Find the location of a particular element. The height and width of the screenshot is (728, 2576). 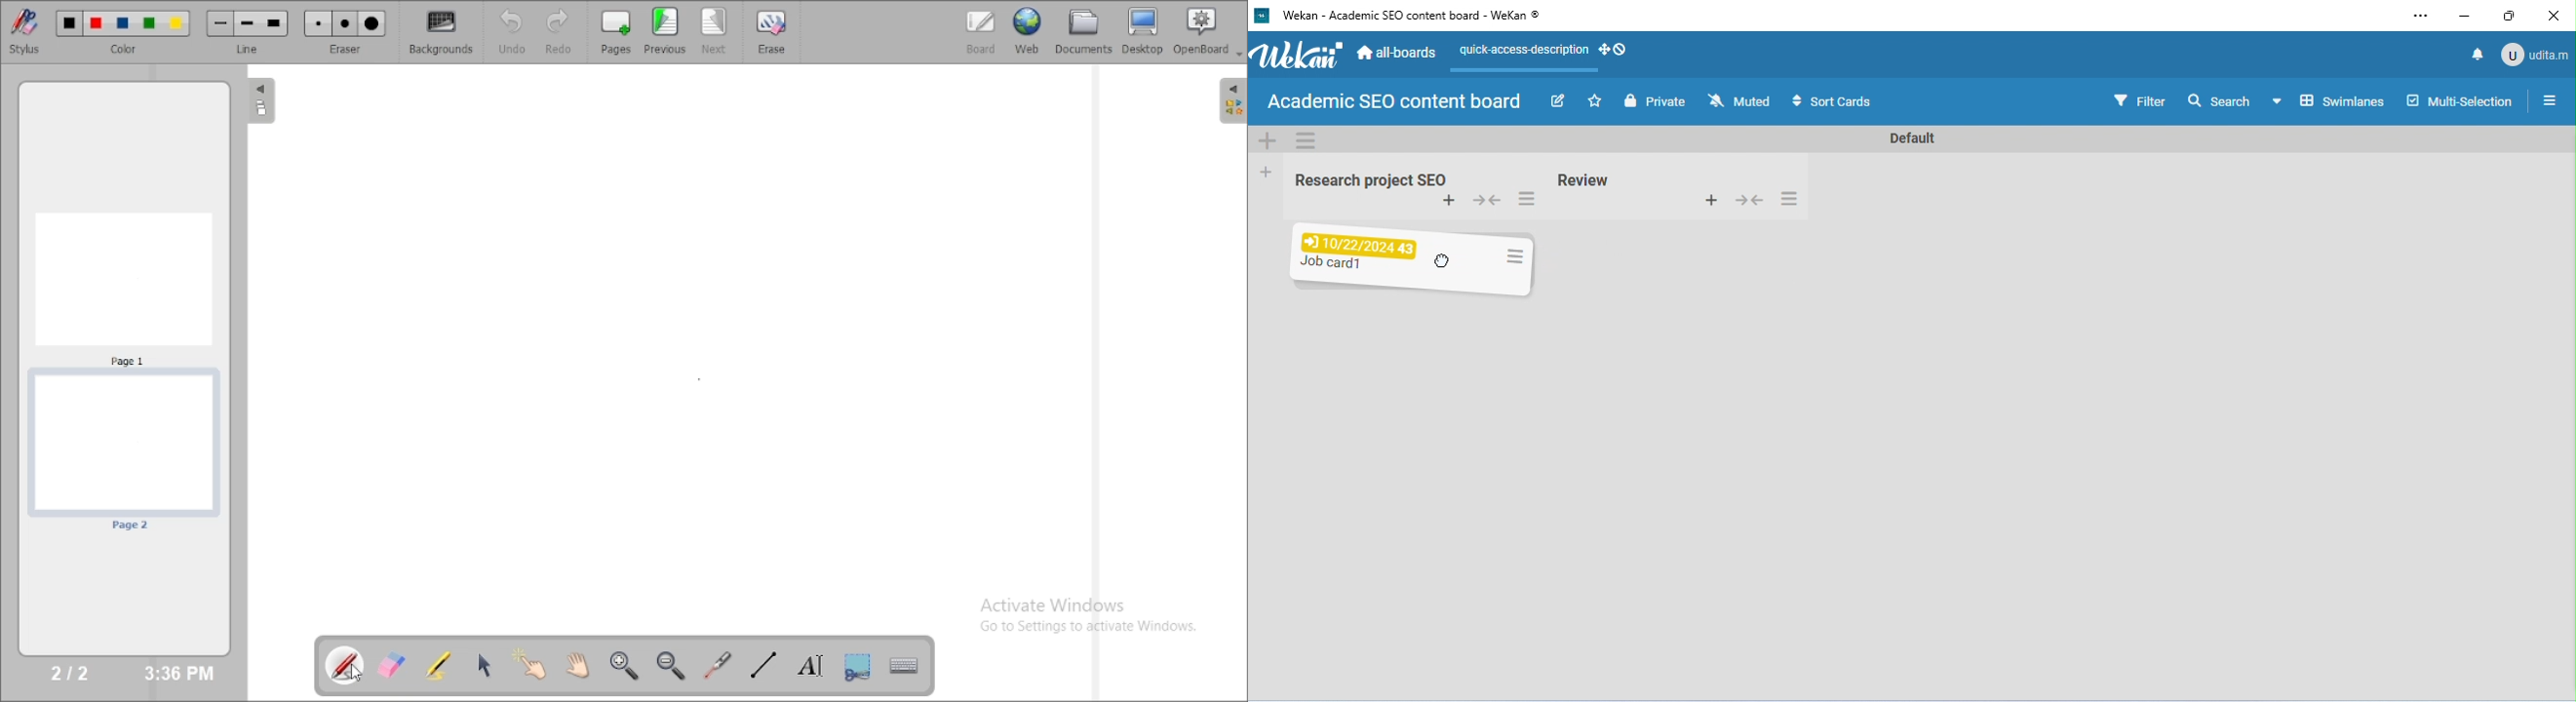

collapse is located at coordinates (1489, 202).